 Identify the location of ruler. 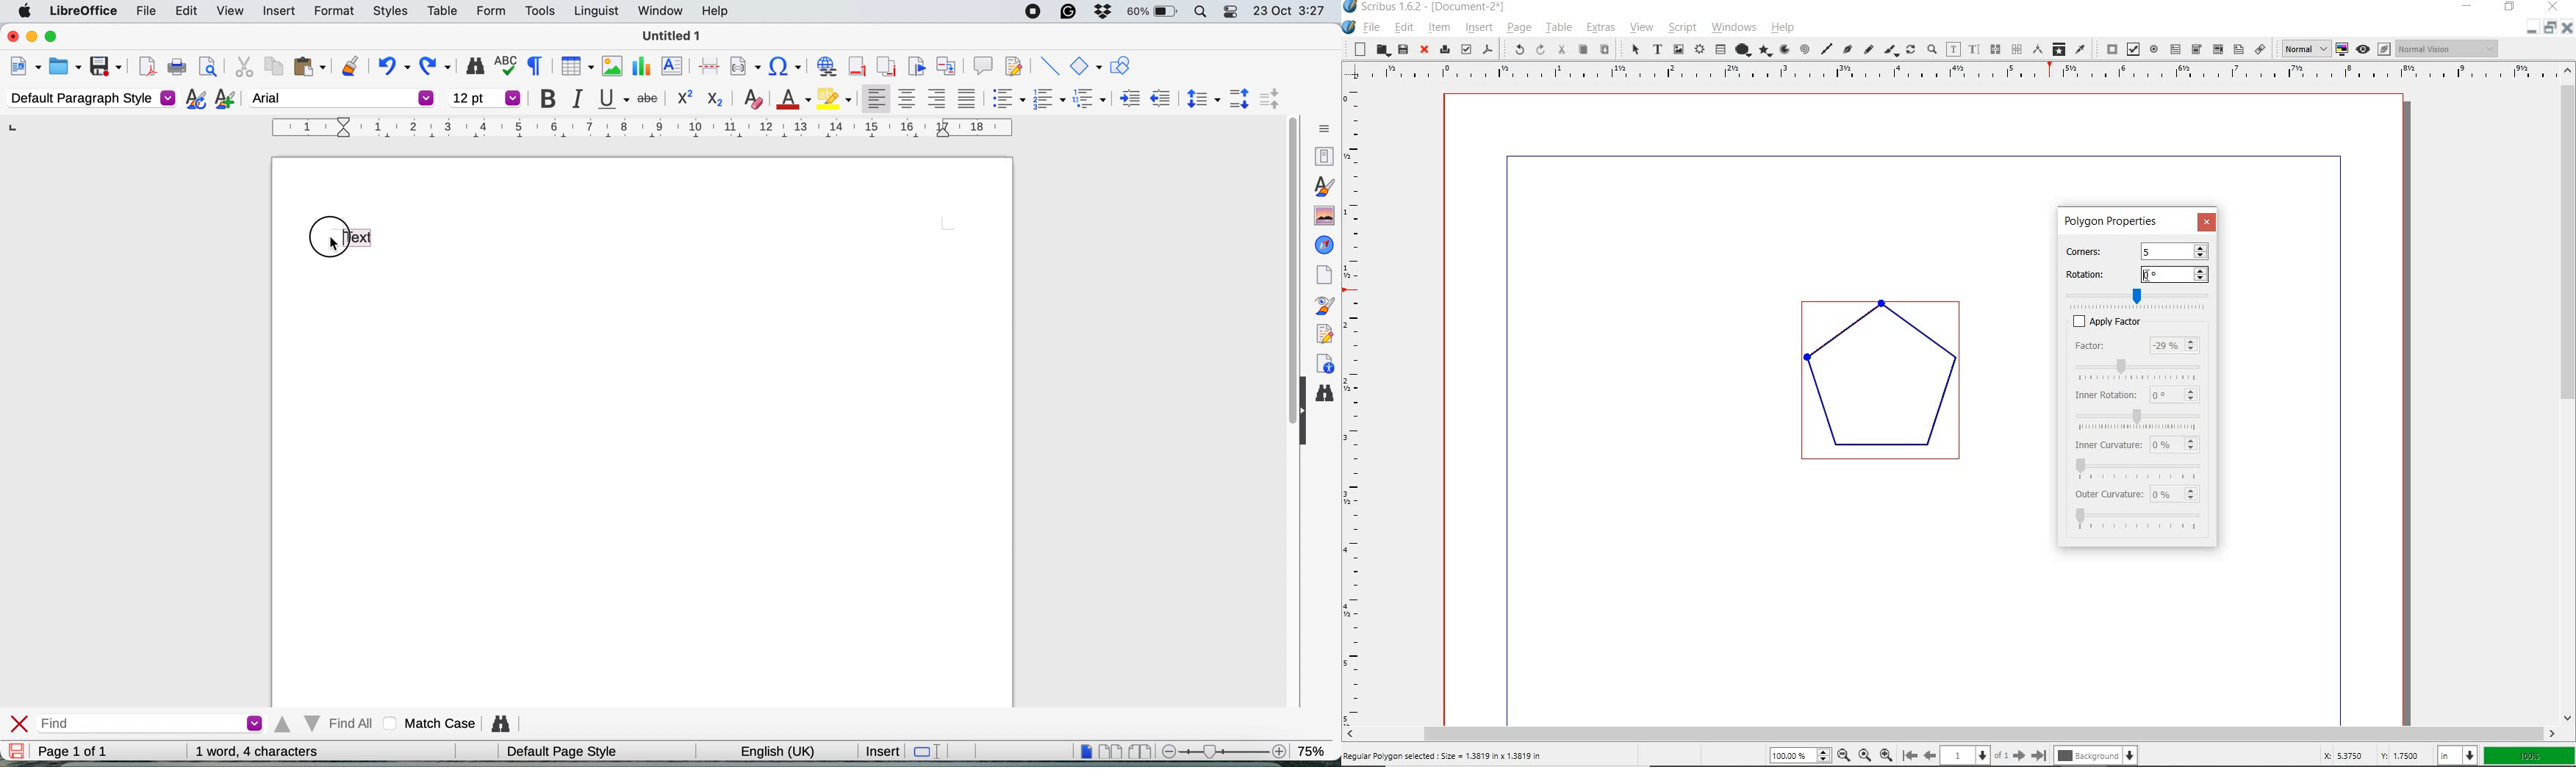
(1356, 403).